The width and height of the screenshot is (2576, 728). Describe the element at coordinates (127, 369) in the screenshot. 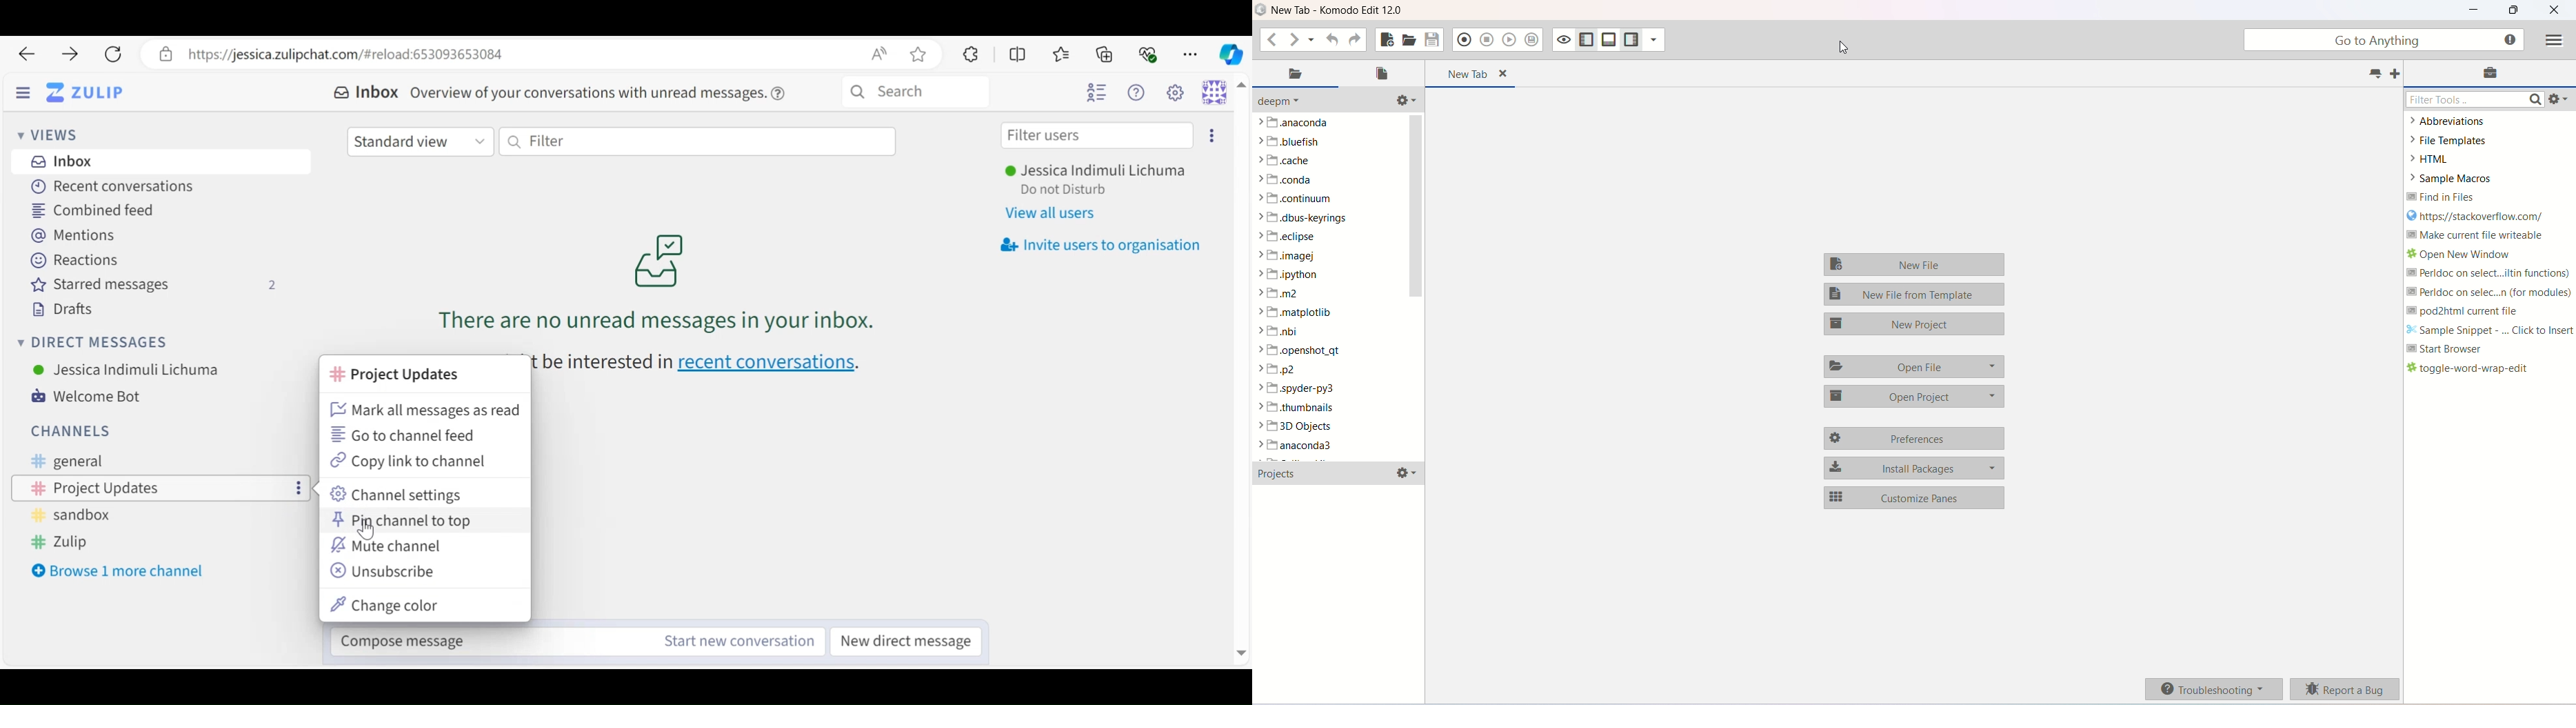

I see `Use` at that location.